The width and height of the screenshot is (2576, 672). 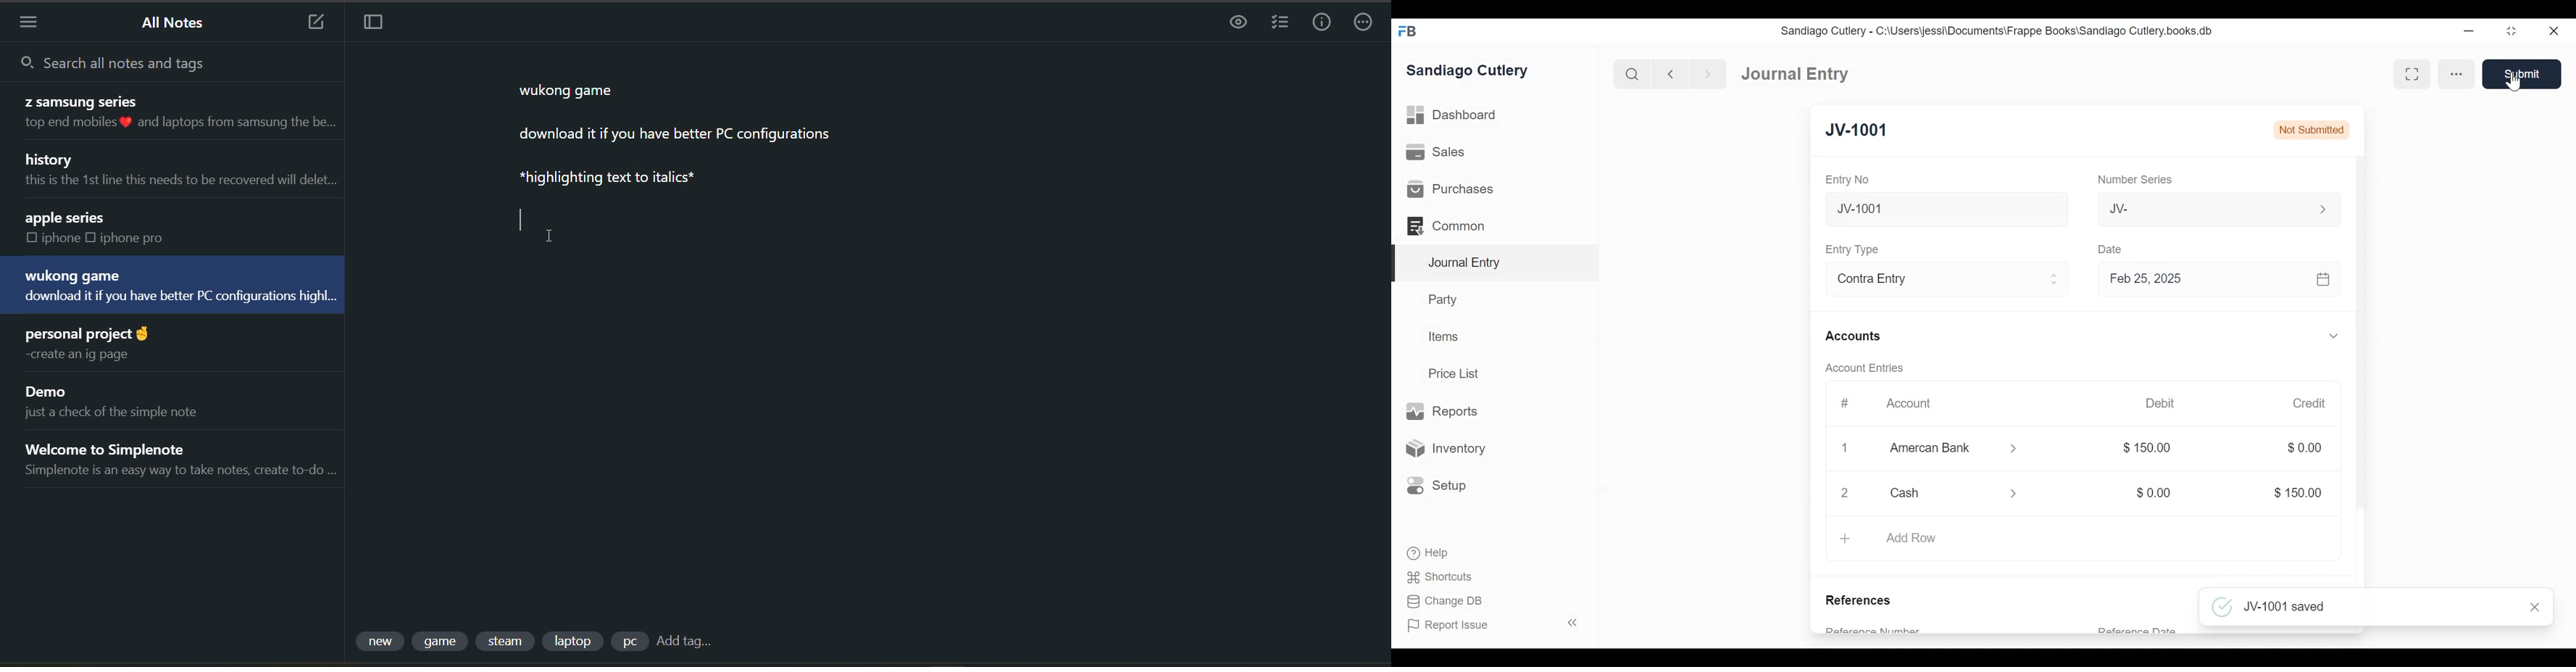 I want to click on Party, so click(x=1446, y=299).